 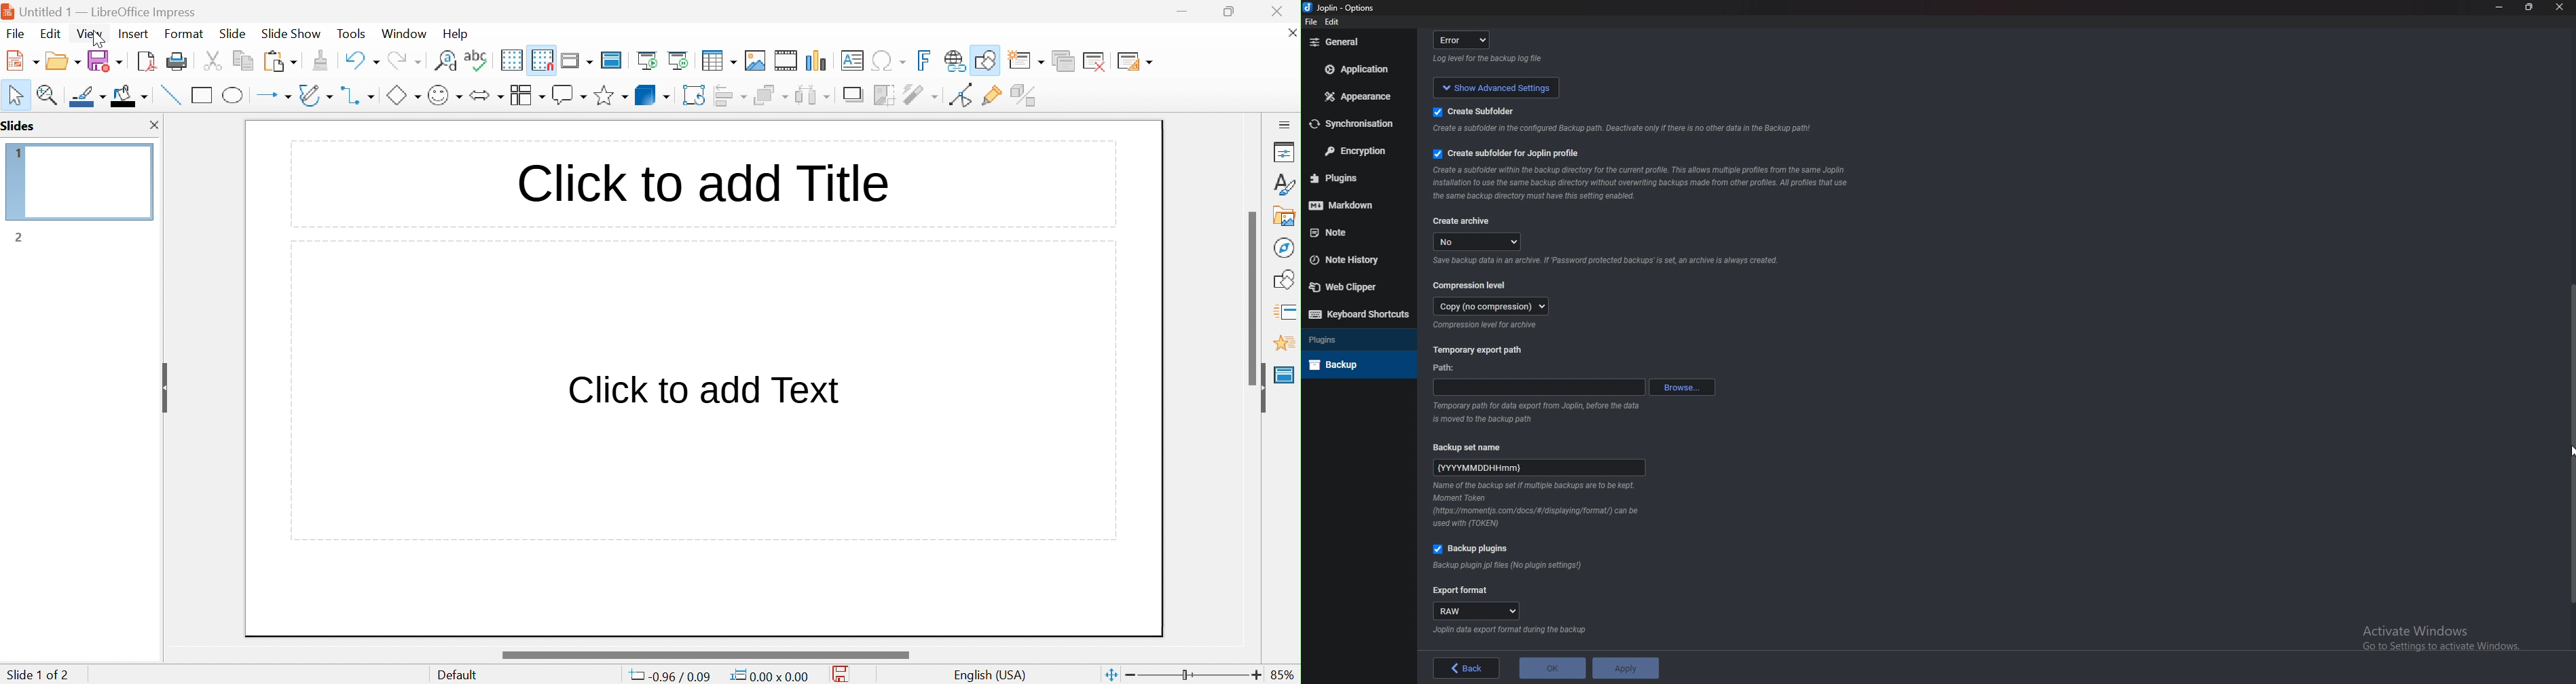 I want to click on note, so click(x=1355, y=232).